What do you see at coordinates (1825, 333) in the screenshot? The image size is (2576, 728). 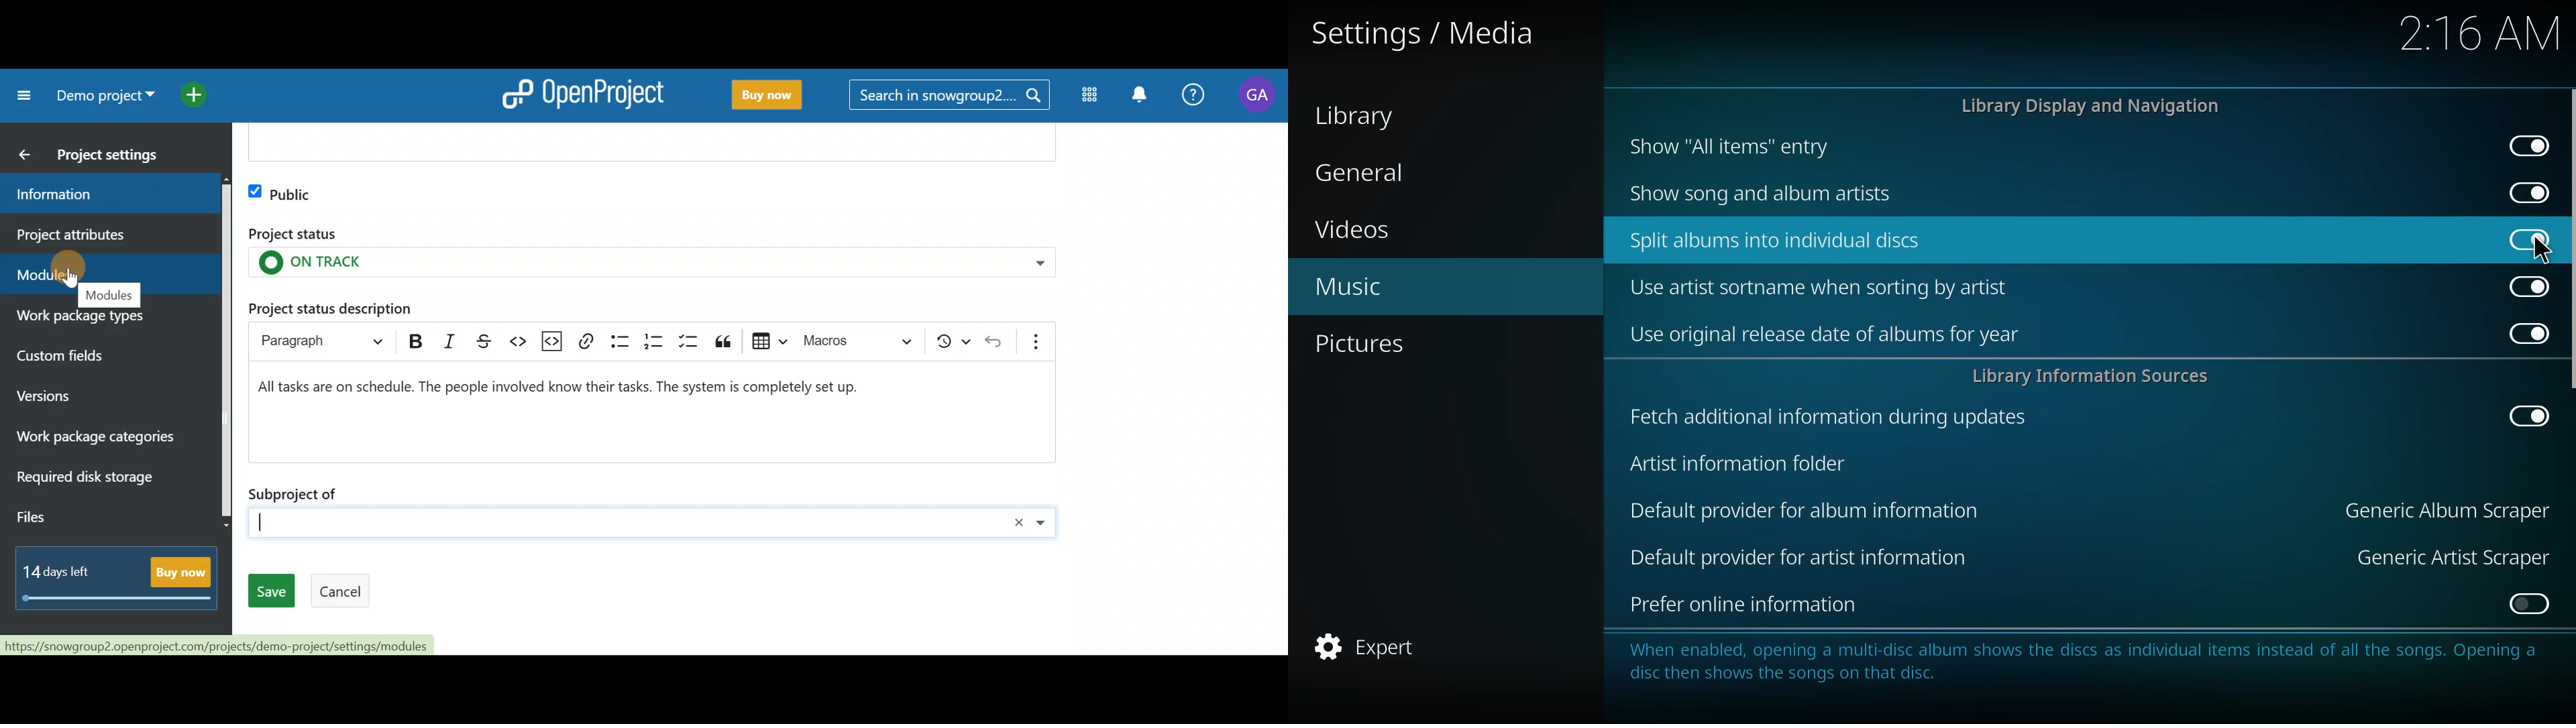 I see `use original release date of albums` at bounding box center [1825, 333].